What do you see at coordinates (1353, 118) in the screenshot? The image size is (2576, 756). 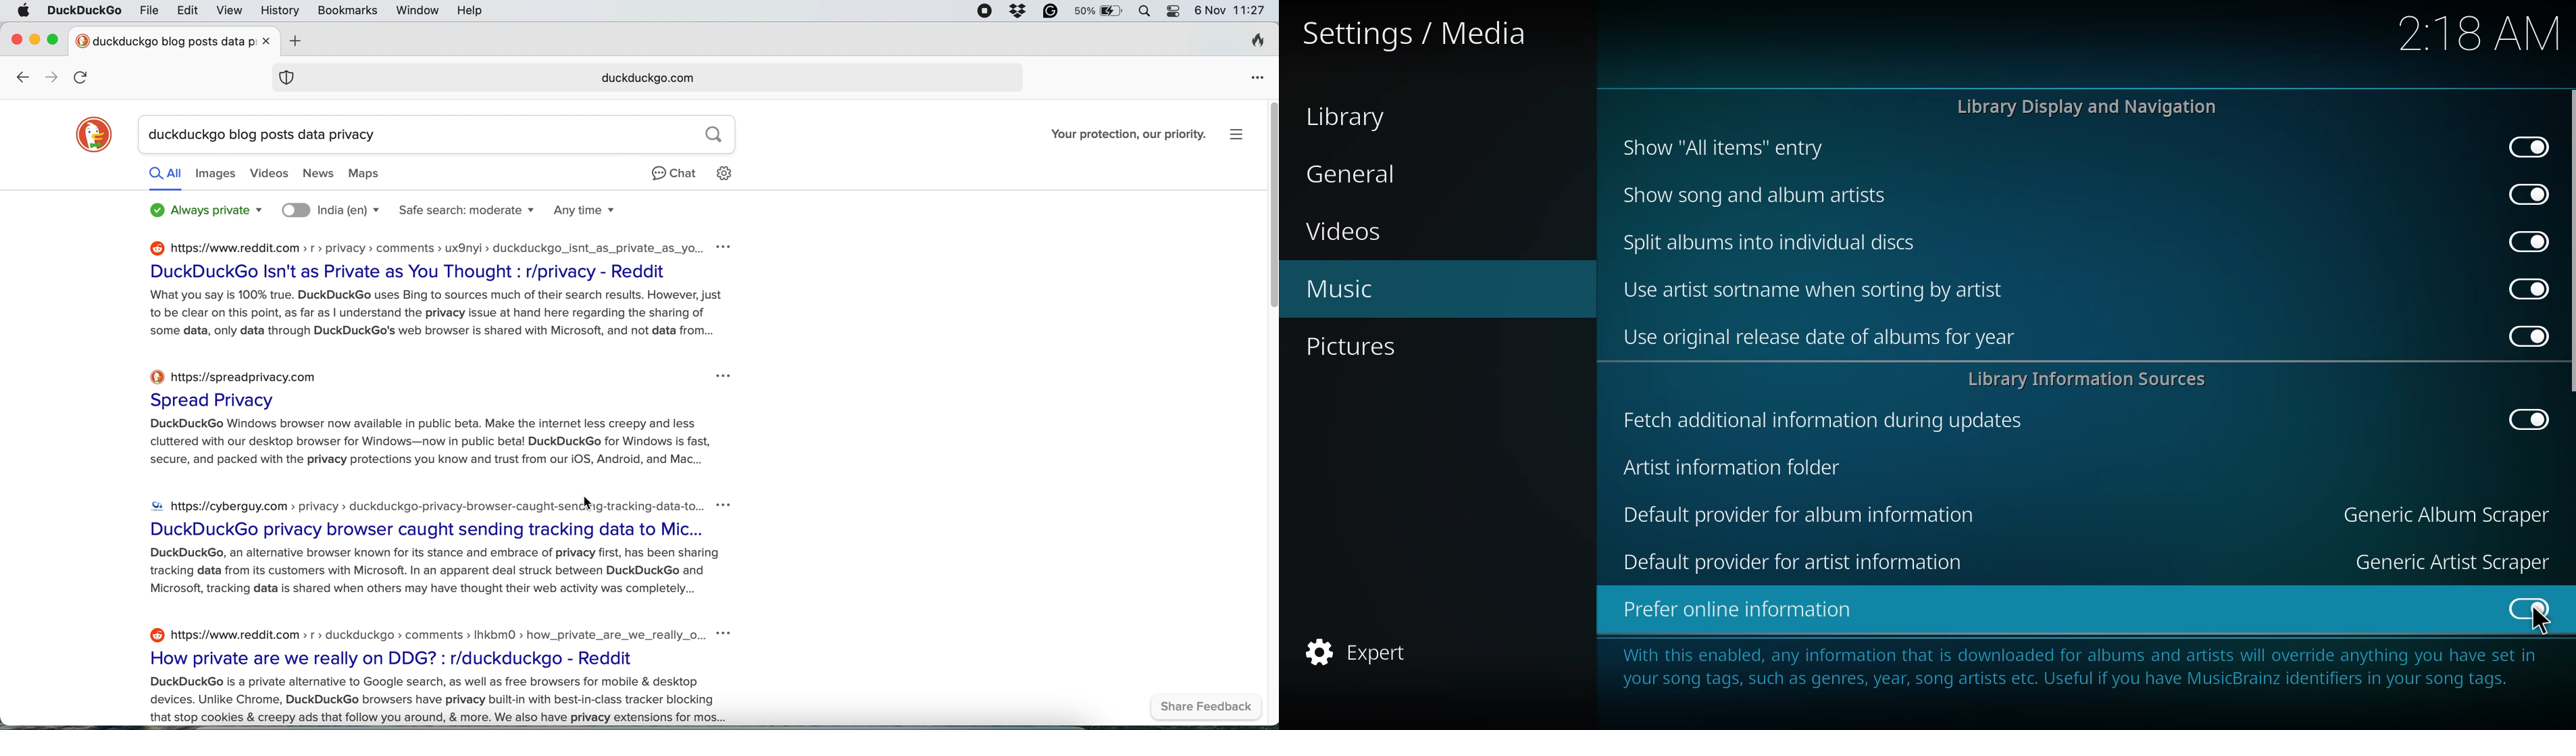 I see `library` at bounding box center [1353, 118].